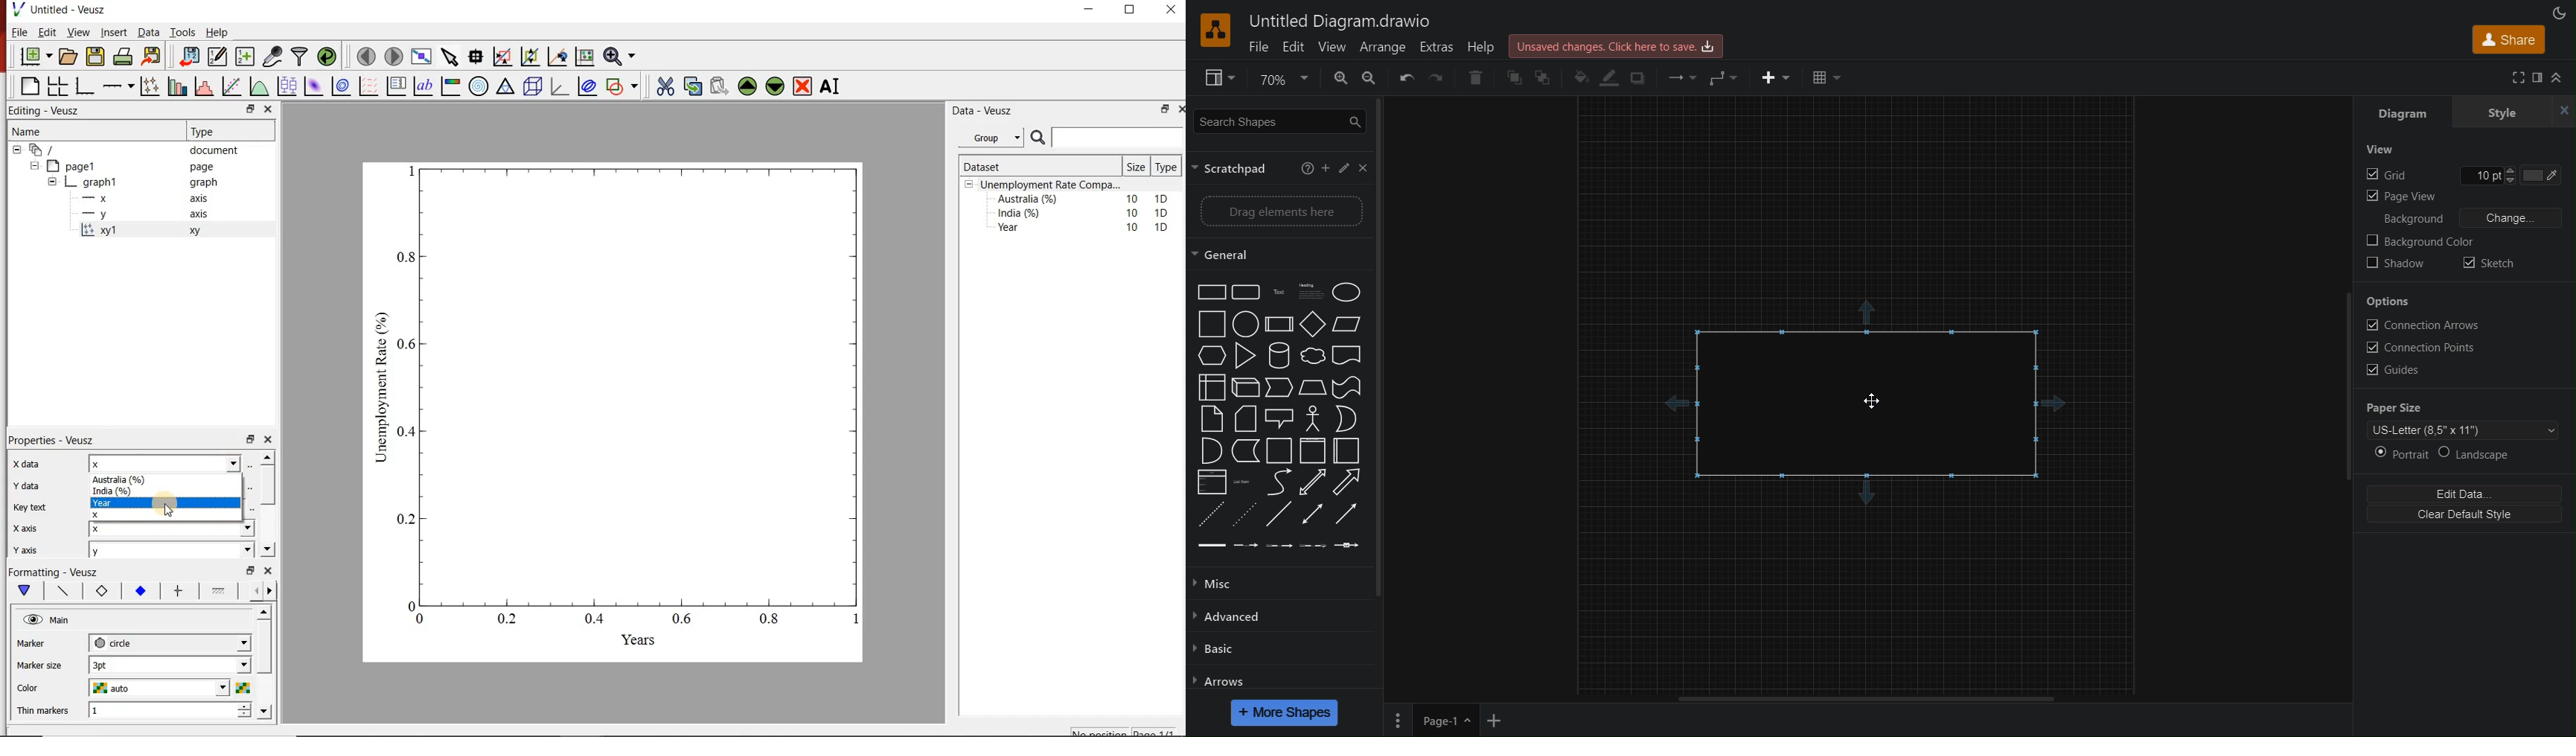 Image resolution: width=2576 pixels, height=756 pixels. Describe the element at coordinates (141, 592) in the screenshot. I see `marker fill ` at that location.